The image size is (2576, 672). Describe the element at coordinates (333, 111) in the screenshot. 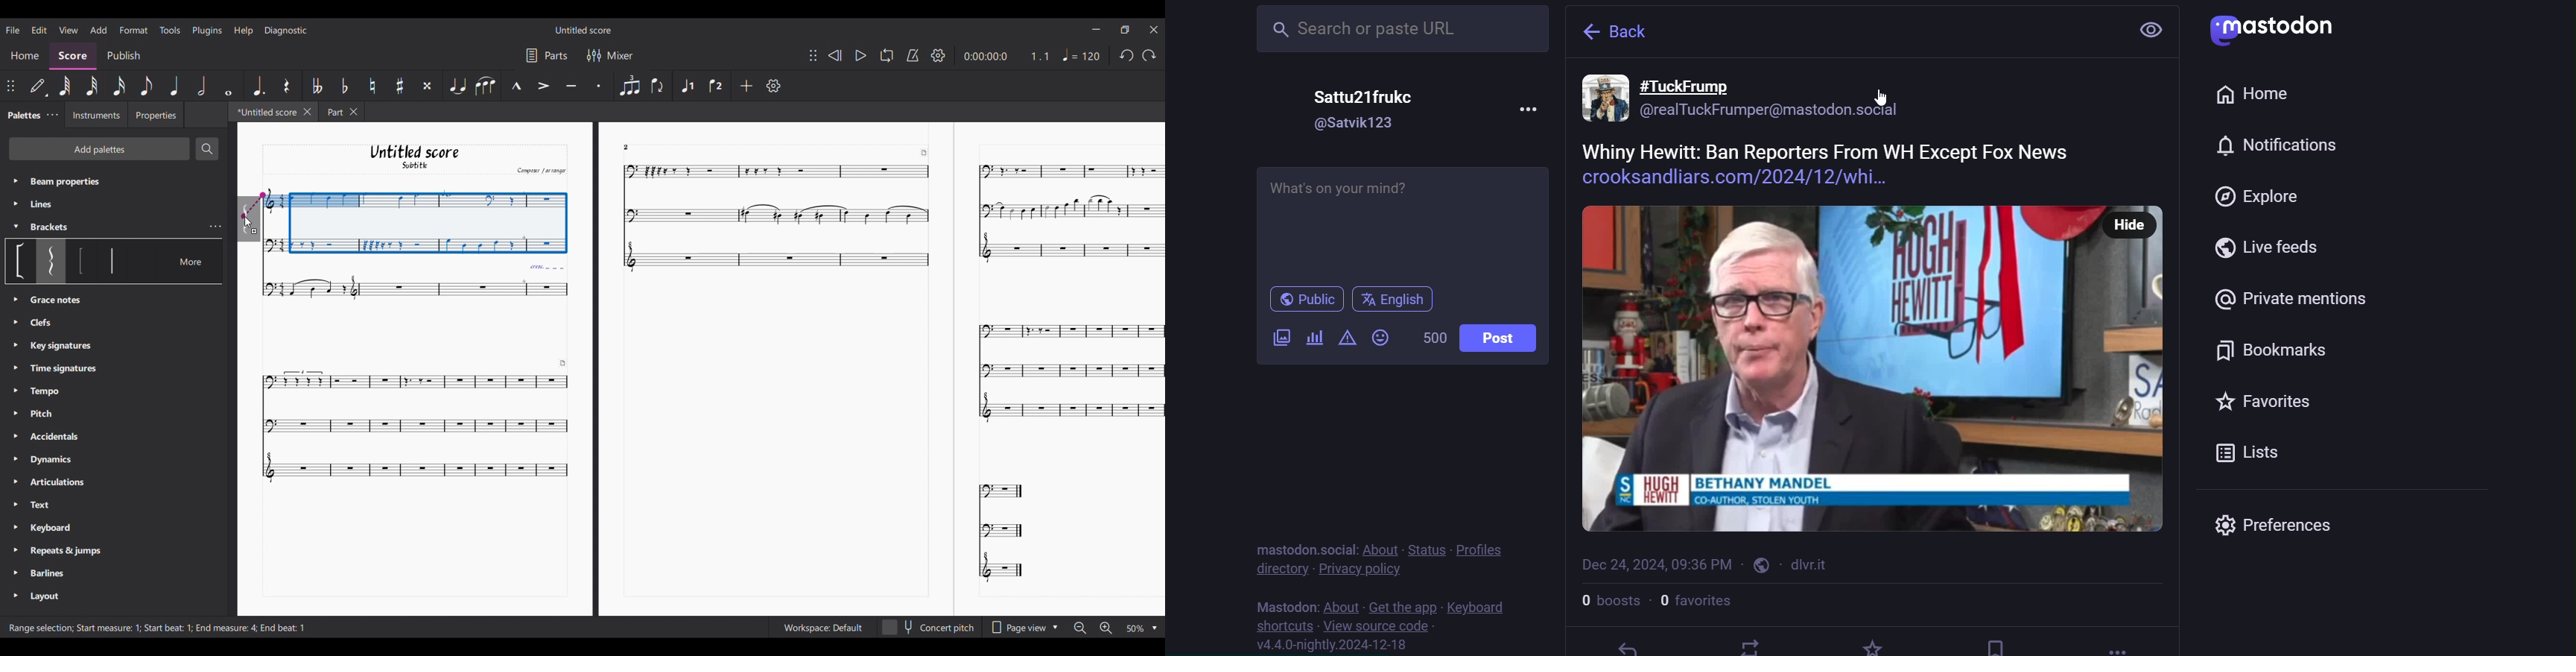

I see `Part` at that location.